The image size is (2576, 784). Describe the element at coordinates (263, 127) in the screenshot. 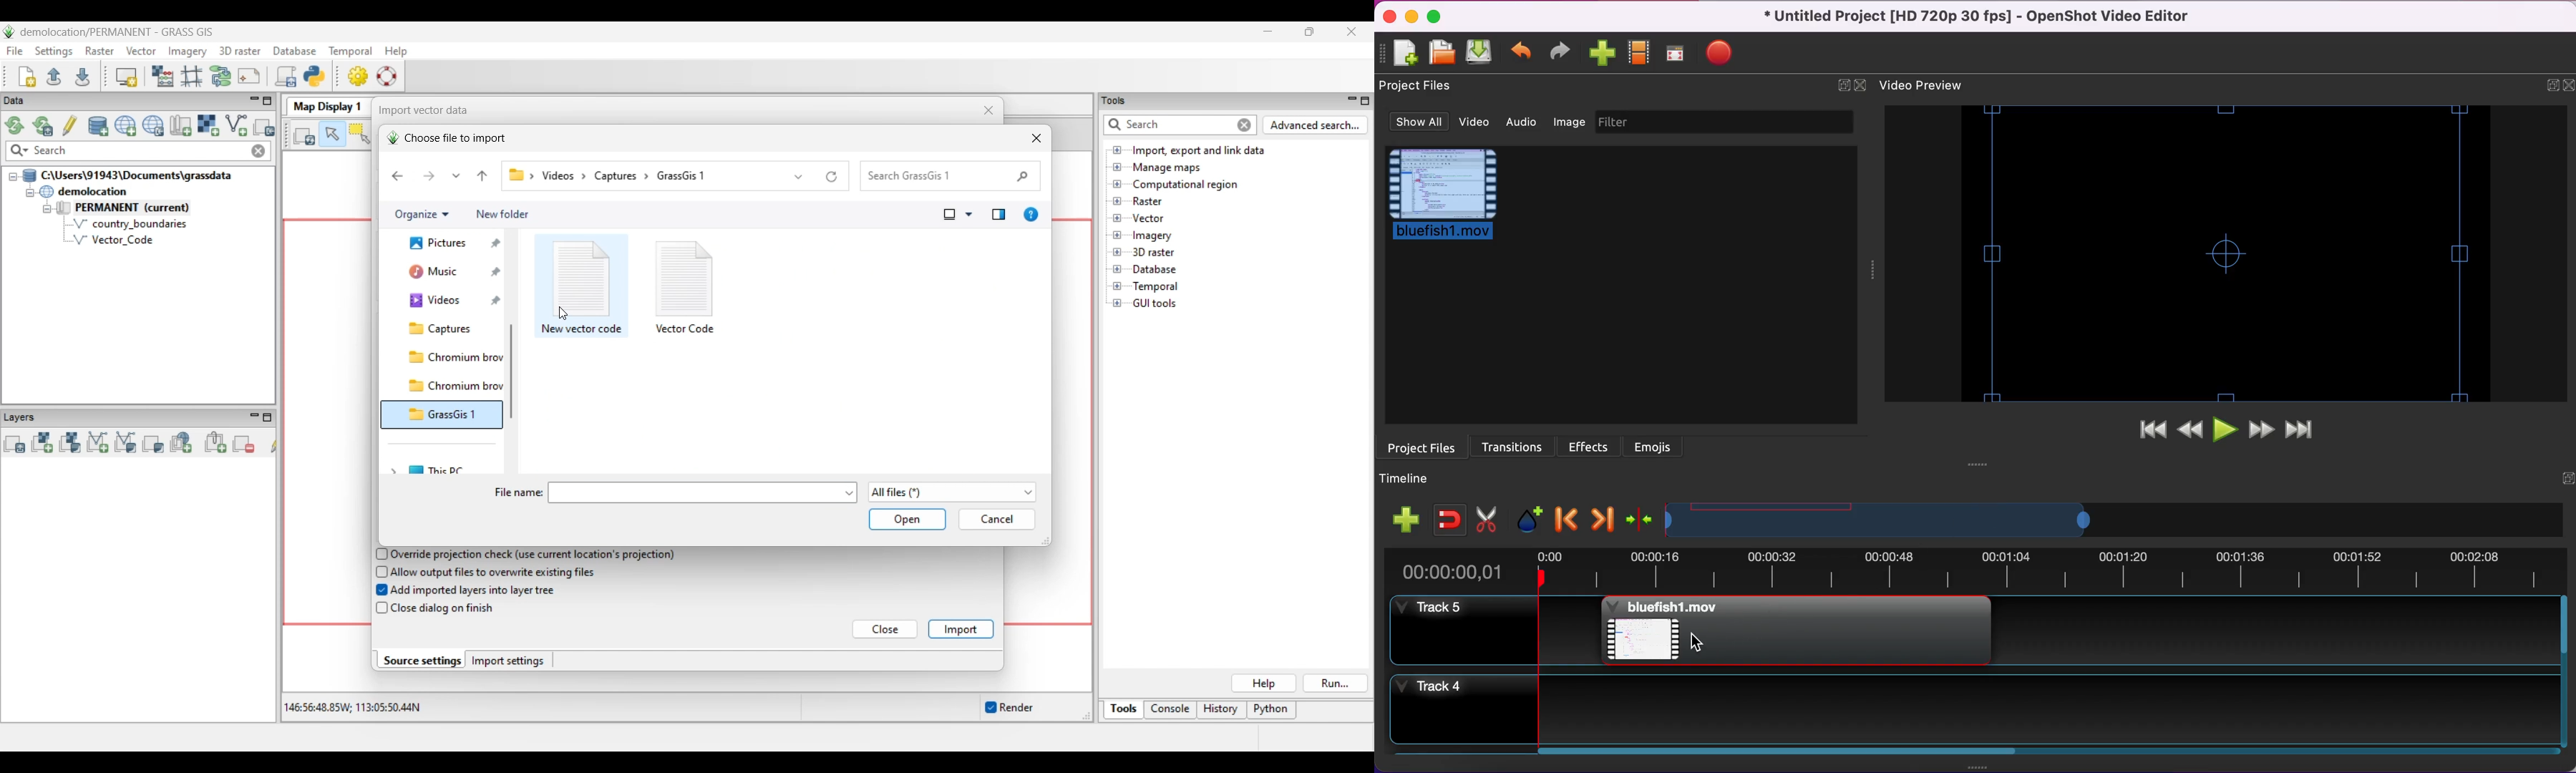

I see `Select another import option` at that location.